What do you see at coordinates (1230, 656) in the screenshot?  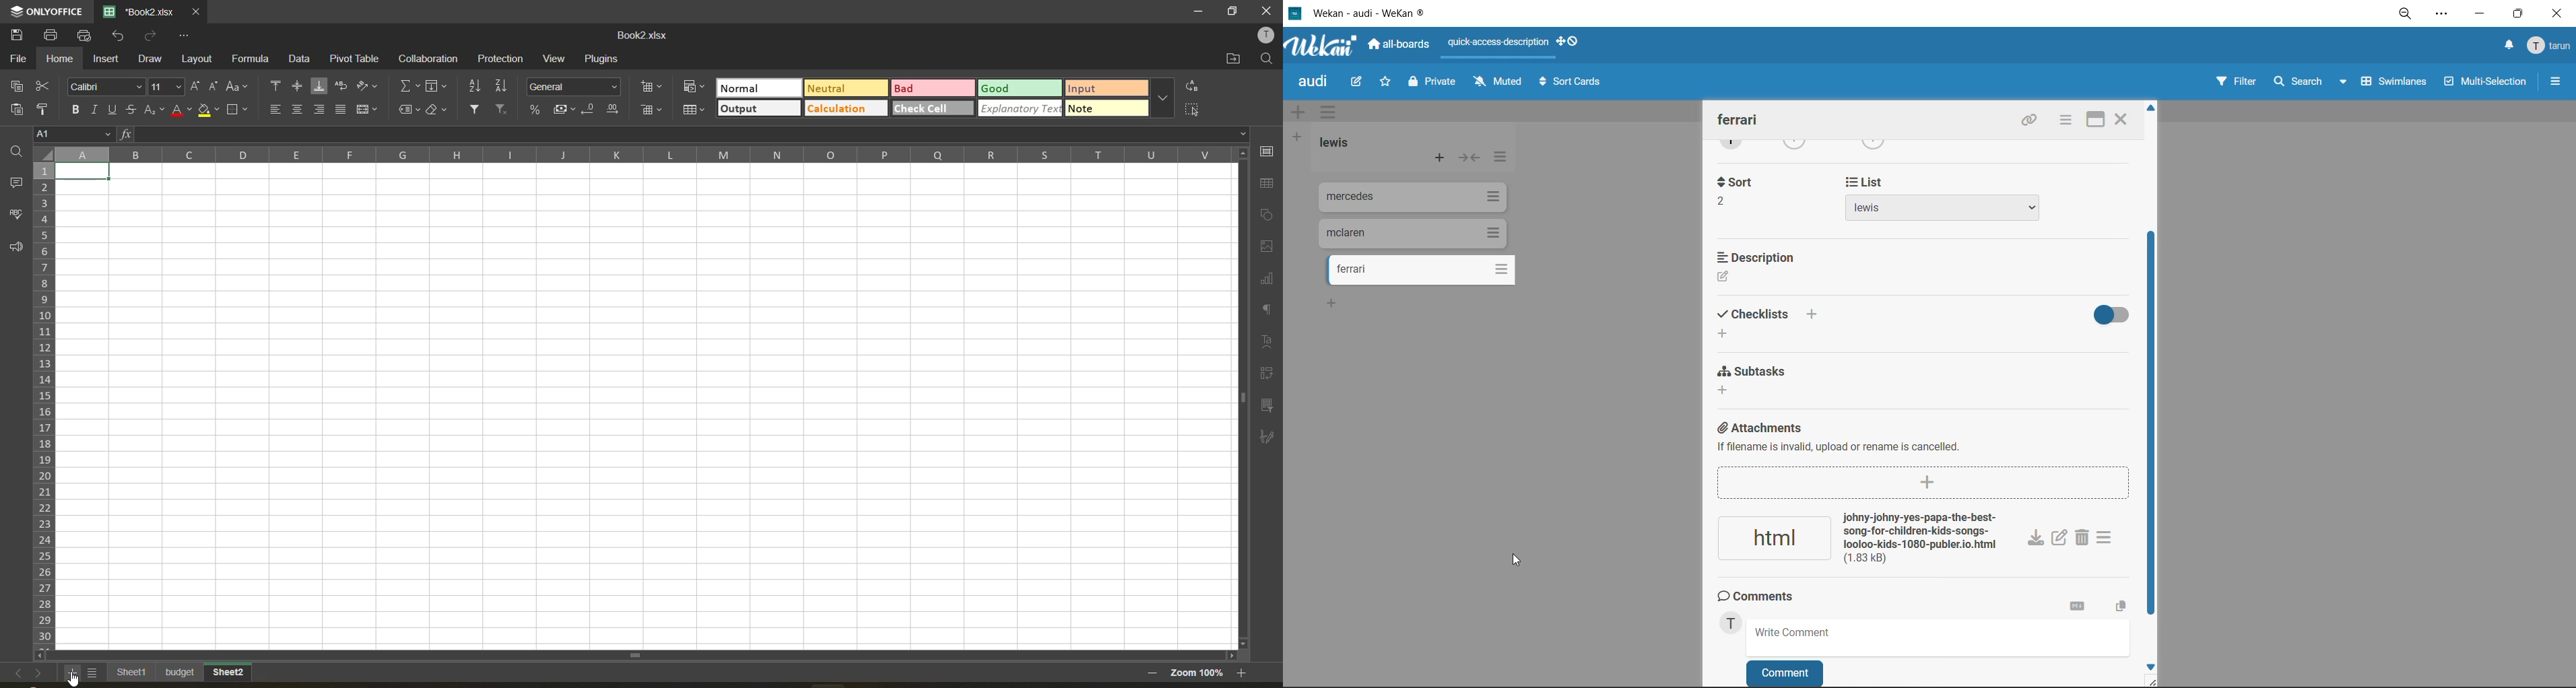 I see `scroll right` at bounding box center [1230, 656].